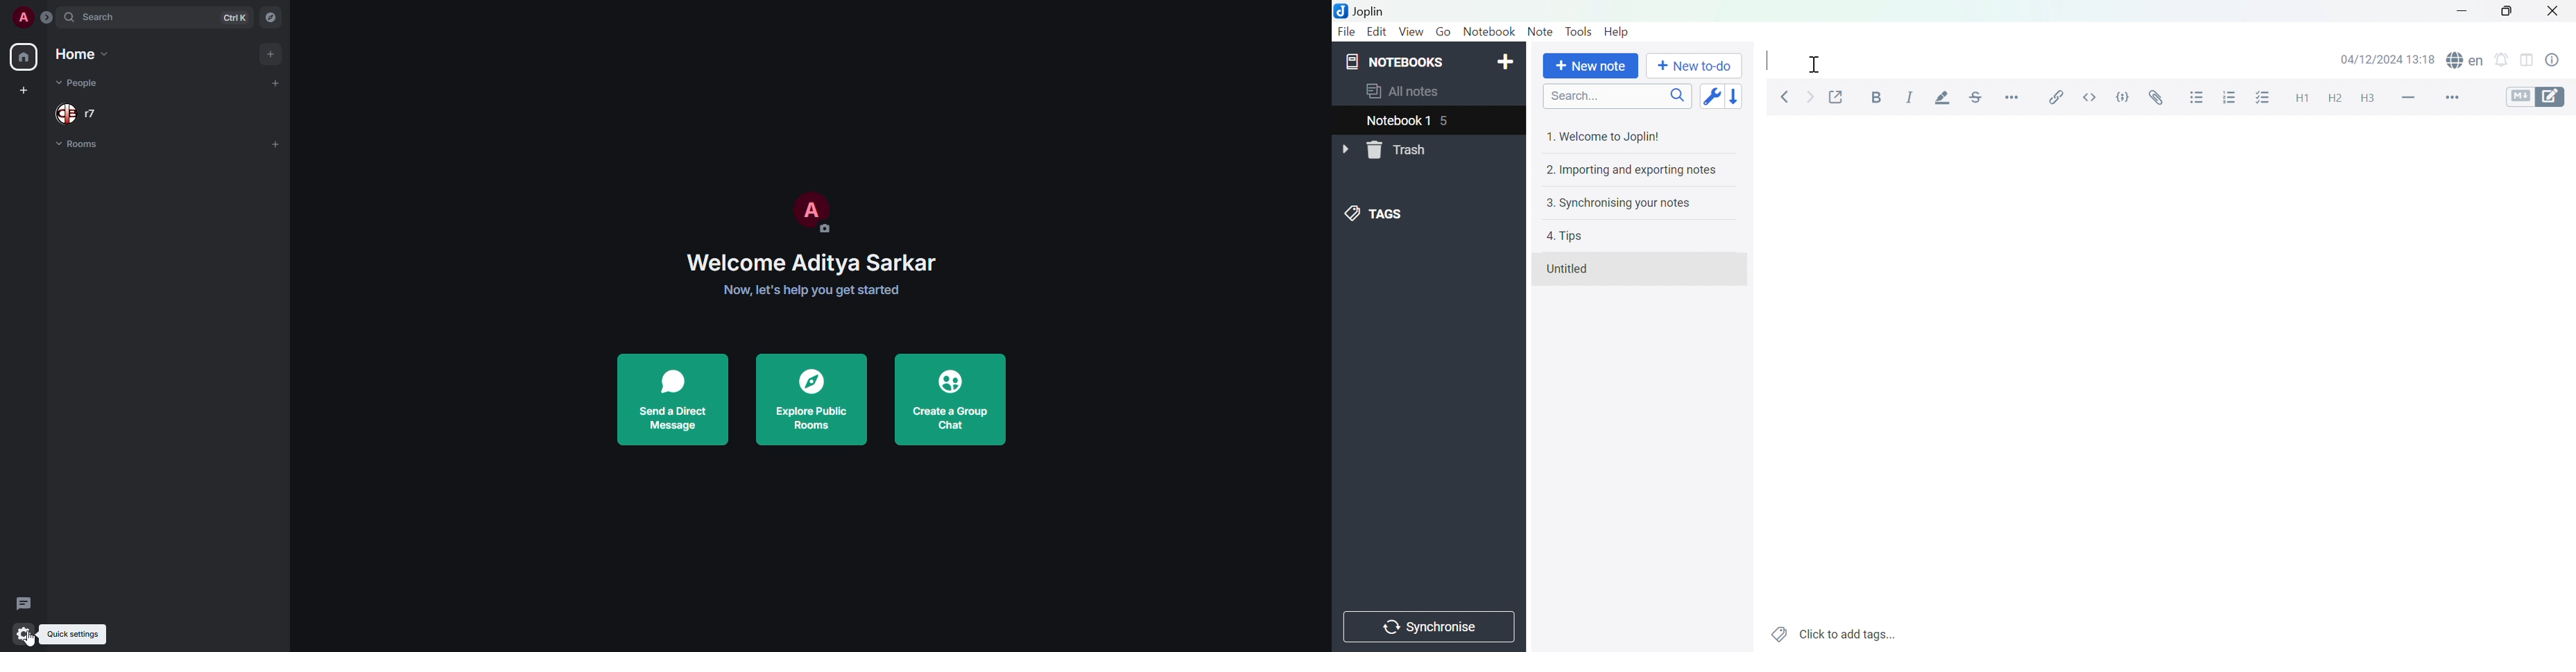 This screenshot has height=672, width=2576. I want to click on Strikethrough, so click(1978, 95).